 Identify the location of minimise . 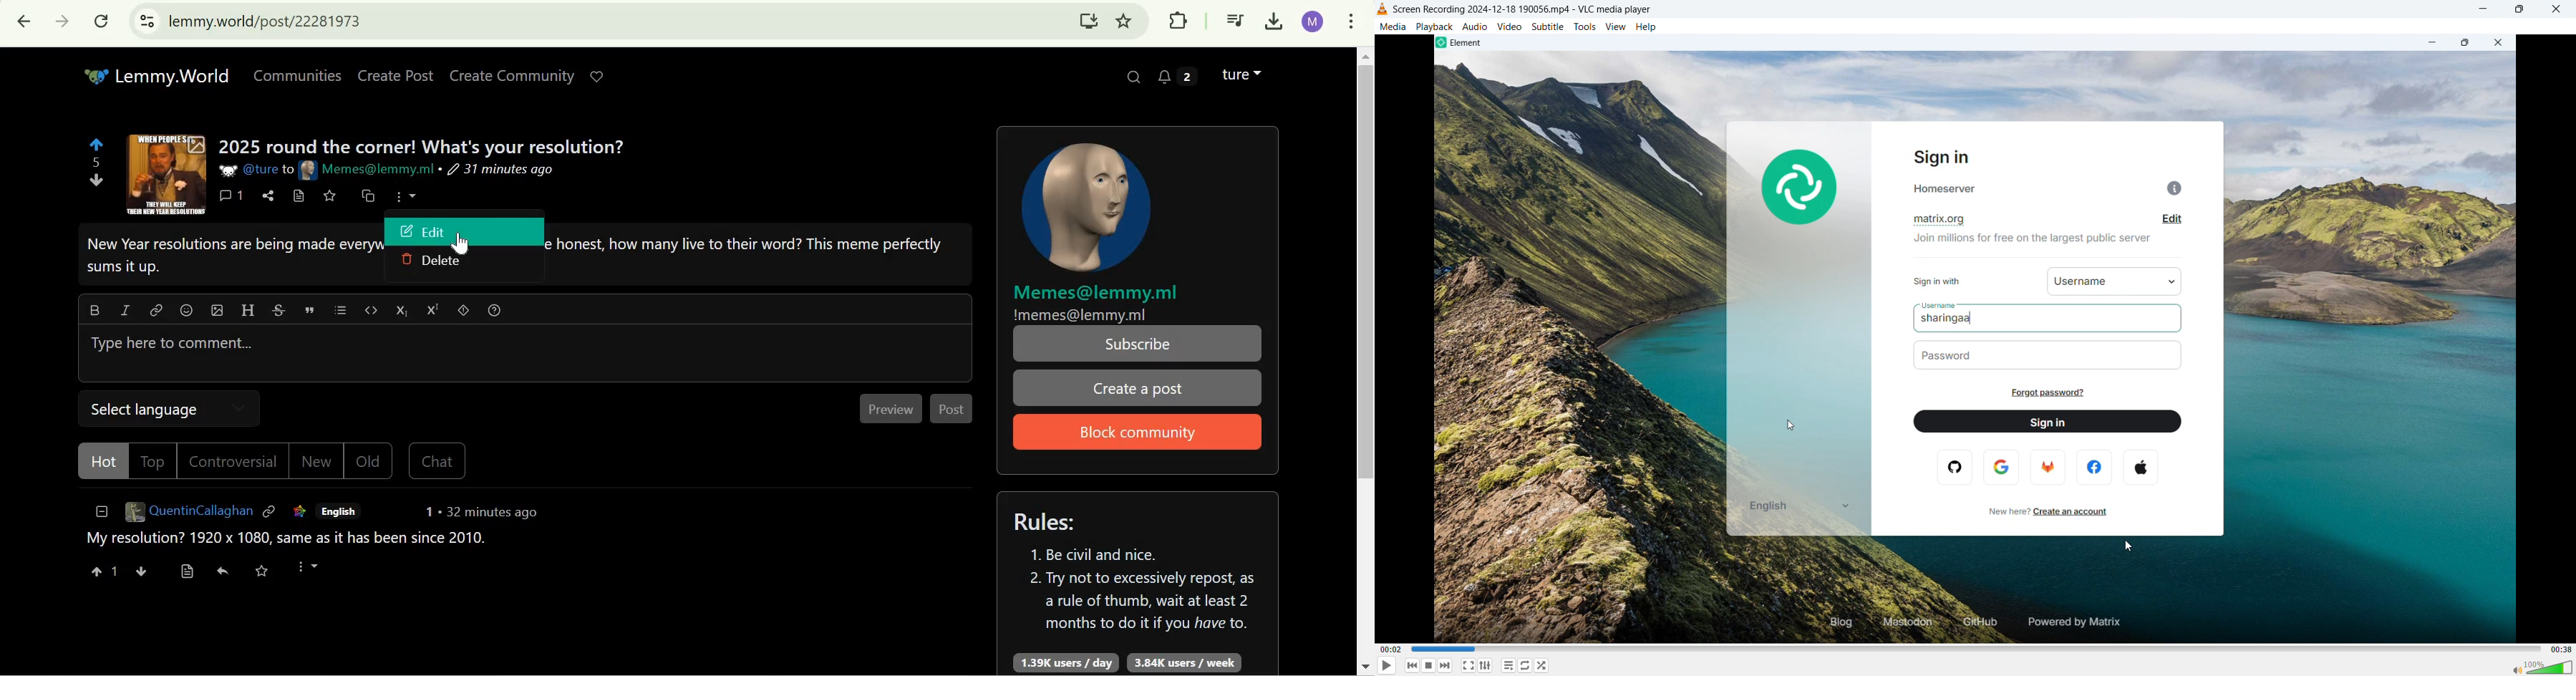
(2482, 9).